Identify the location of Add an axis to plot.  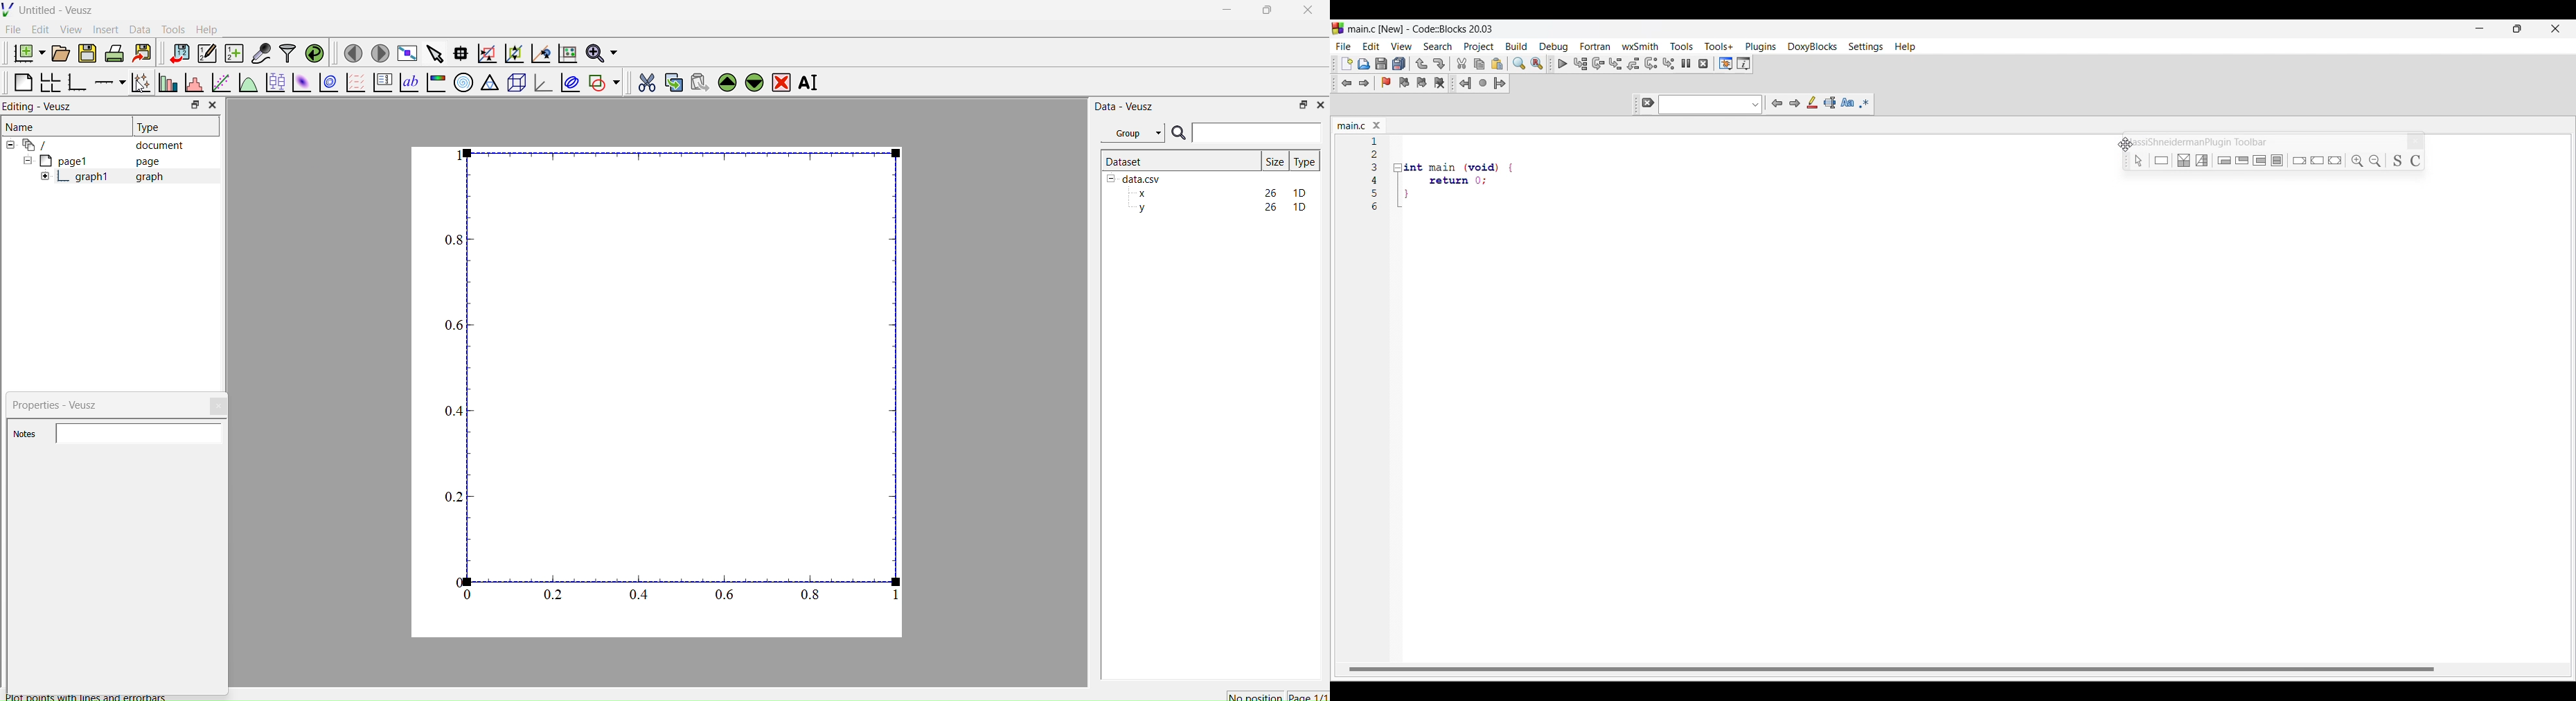
(106, 81).